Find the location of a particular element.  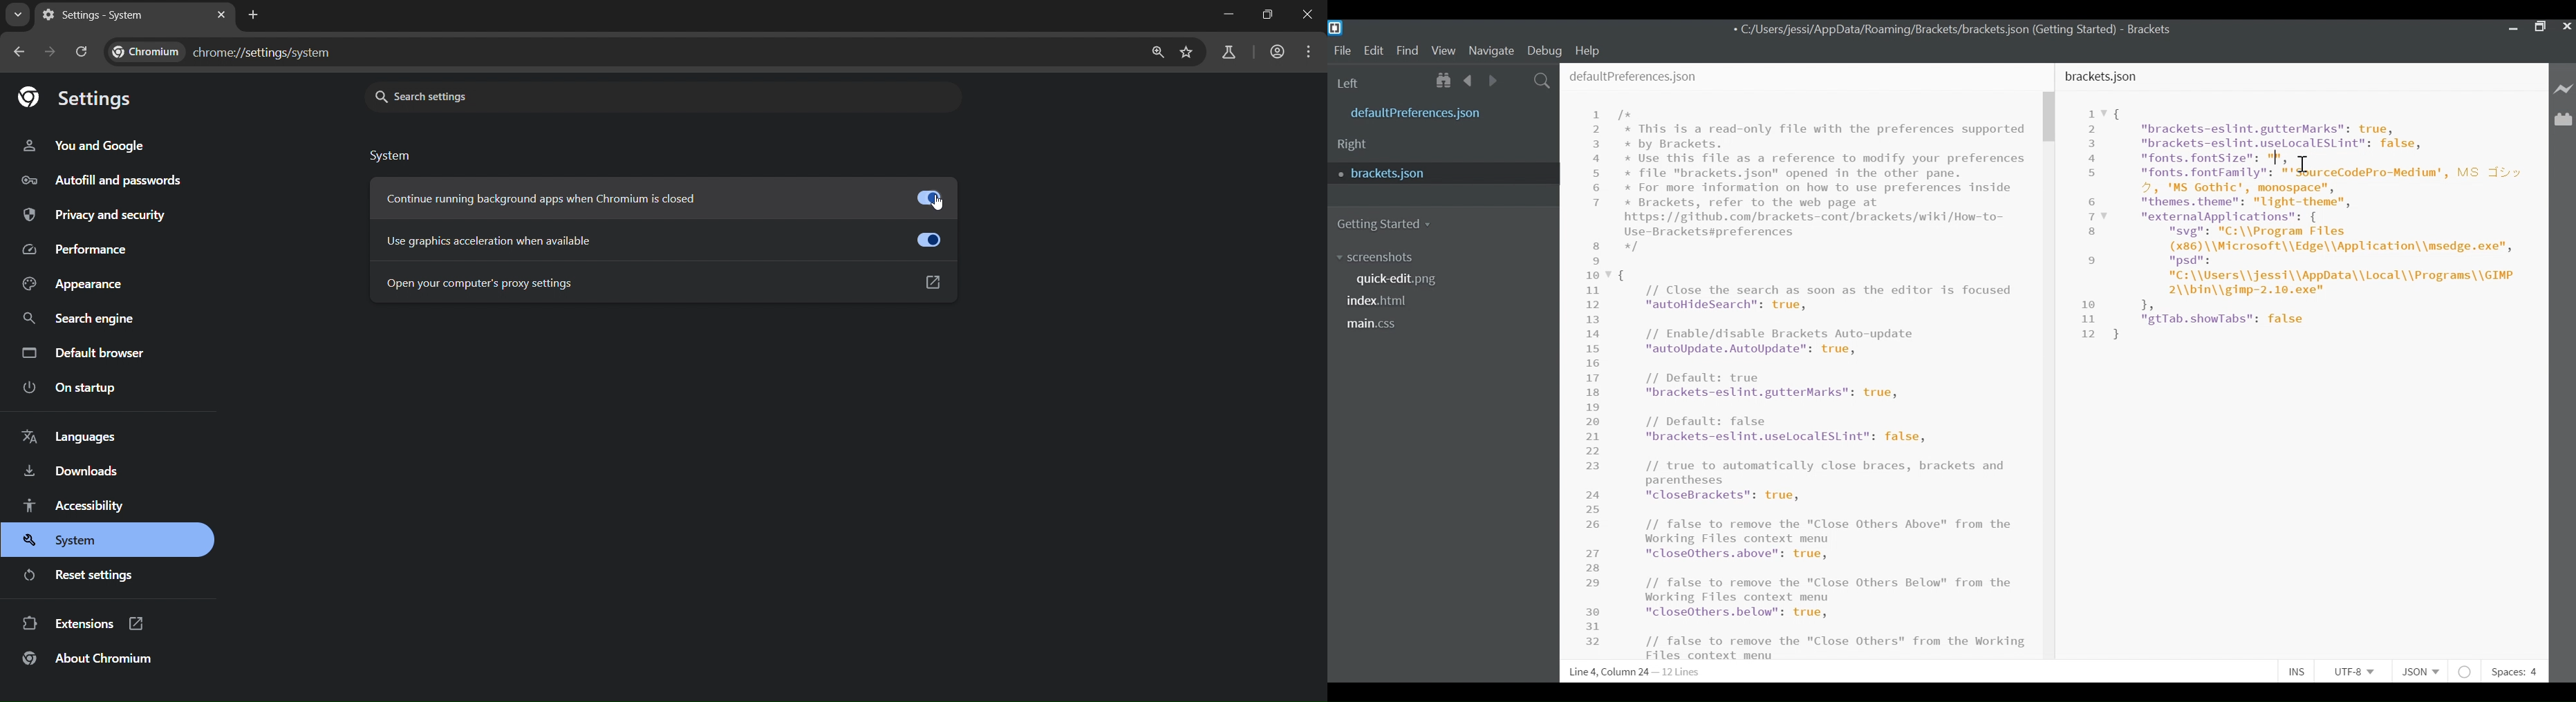

minimize is located at coordinates (1222, 15).